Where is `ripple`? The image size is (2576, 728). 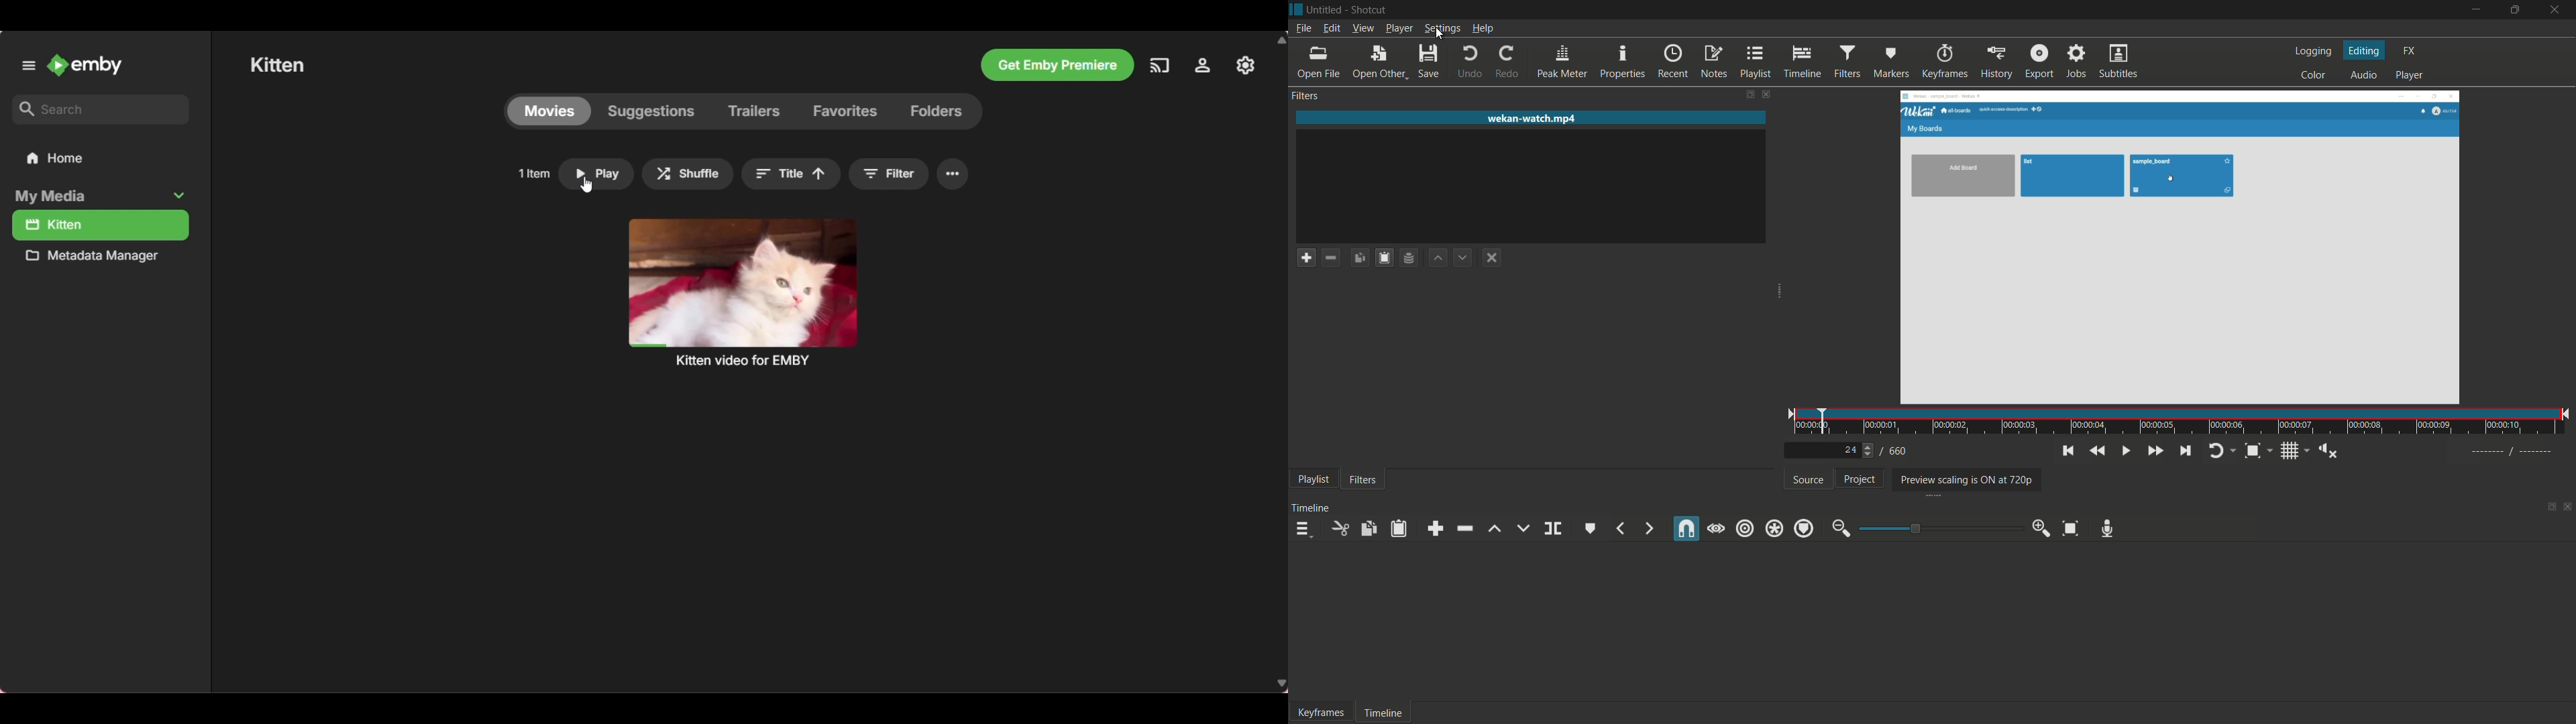
ripple is located at coordinates (1743, 528).